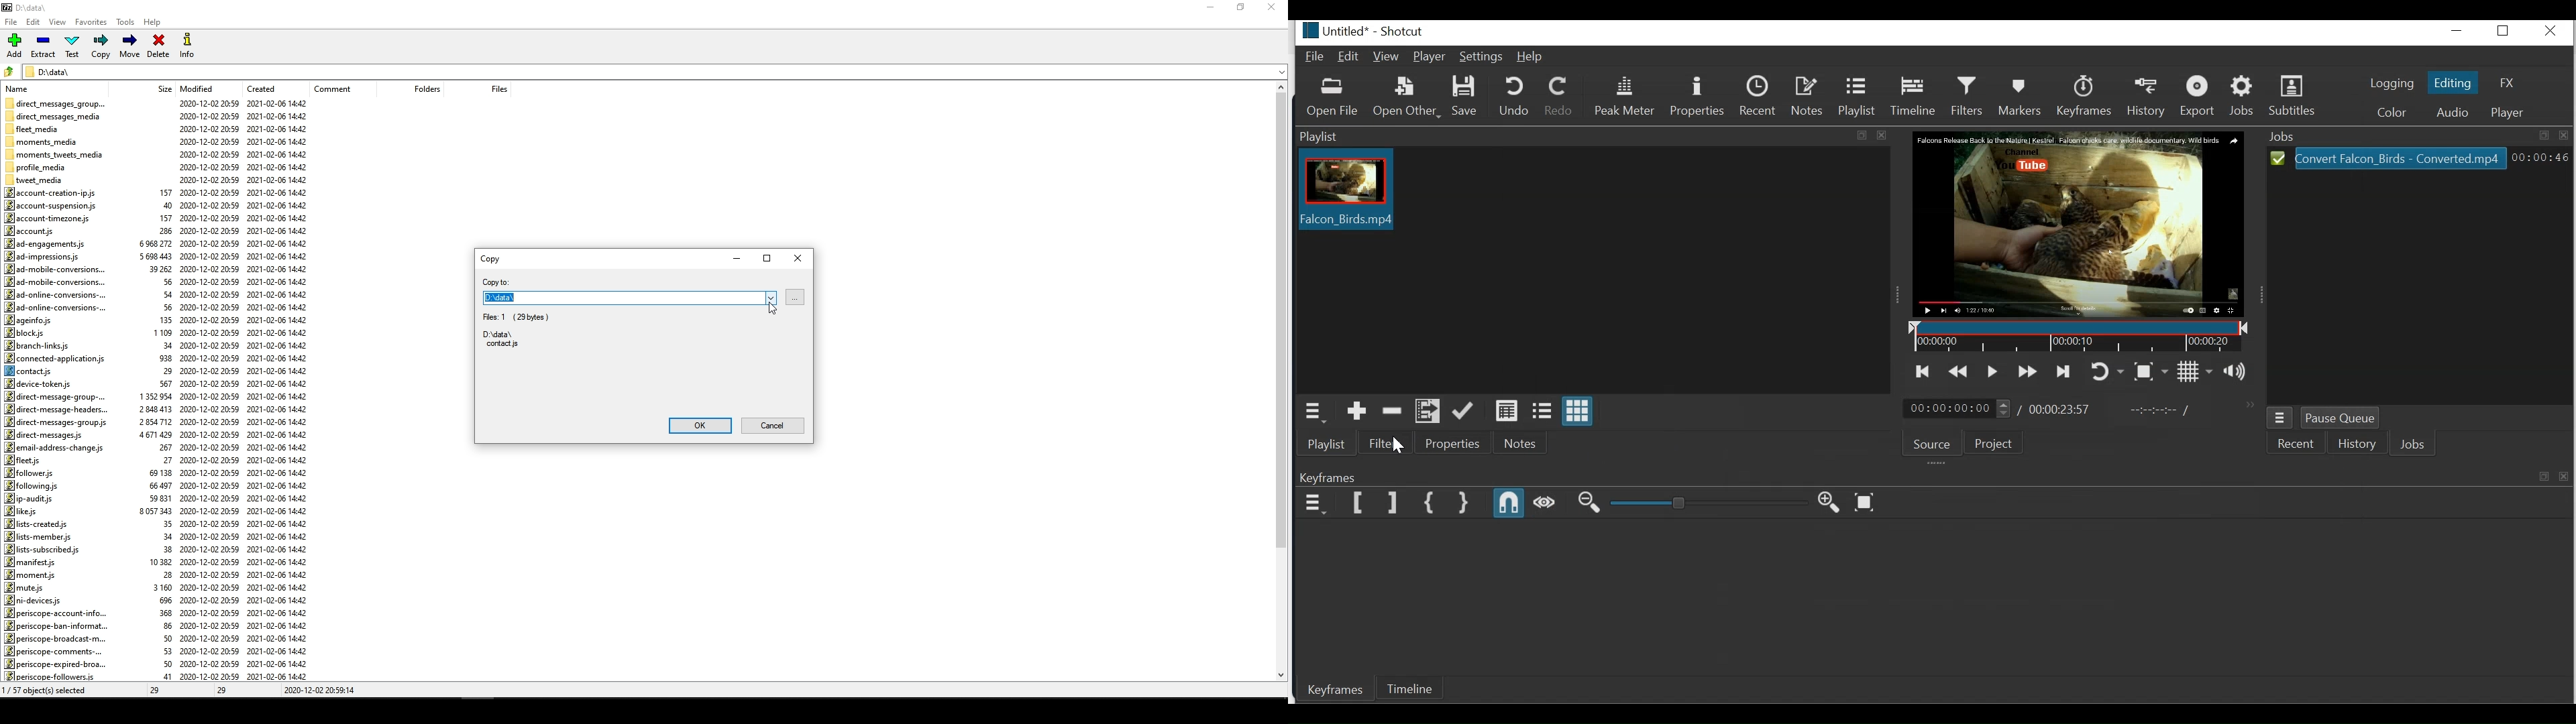 This screenshot has height=728, width=2576. Describe the element at coordinates (1955, 409) in the screenshot. I see `00:00:00:00(Current position)` at that location.